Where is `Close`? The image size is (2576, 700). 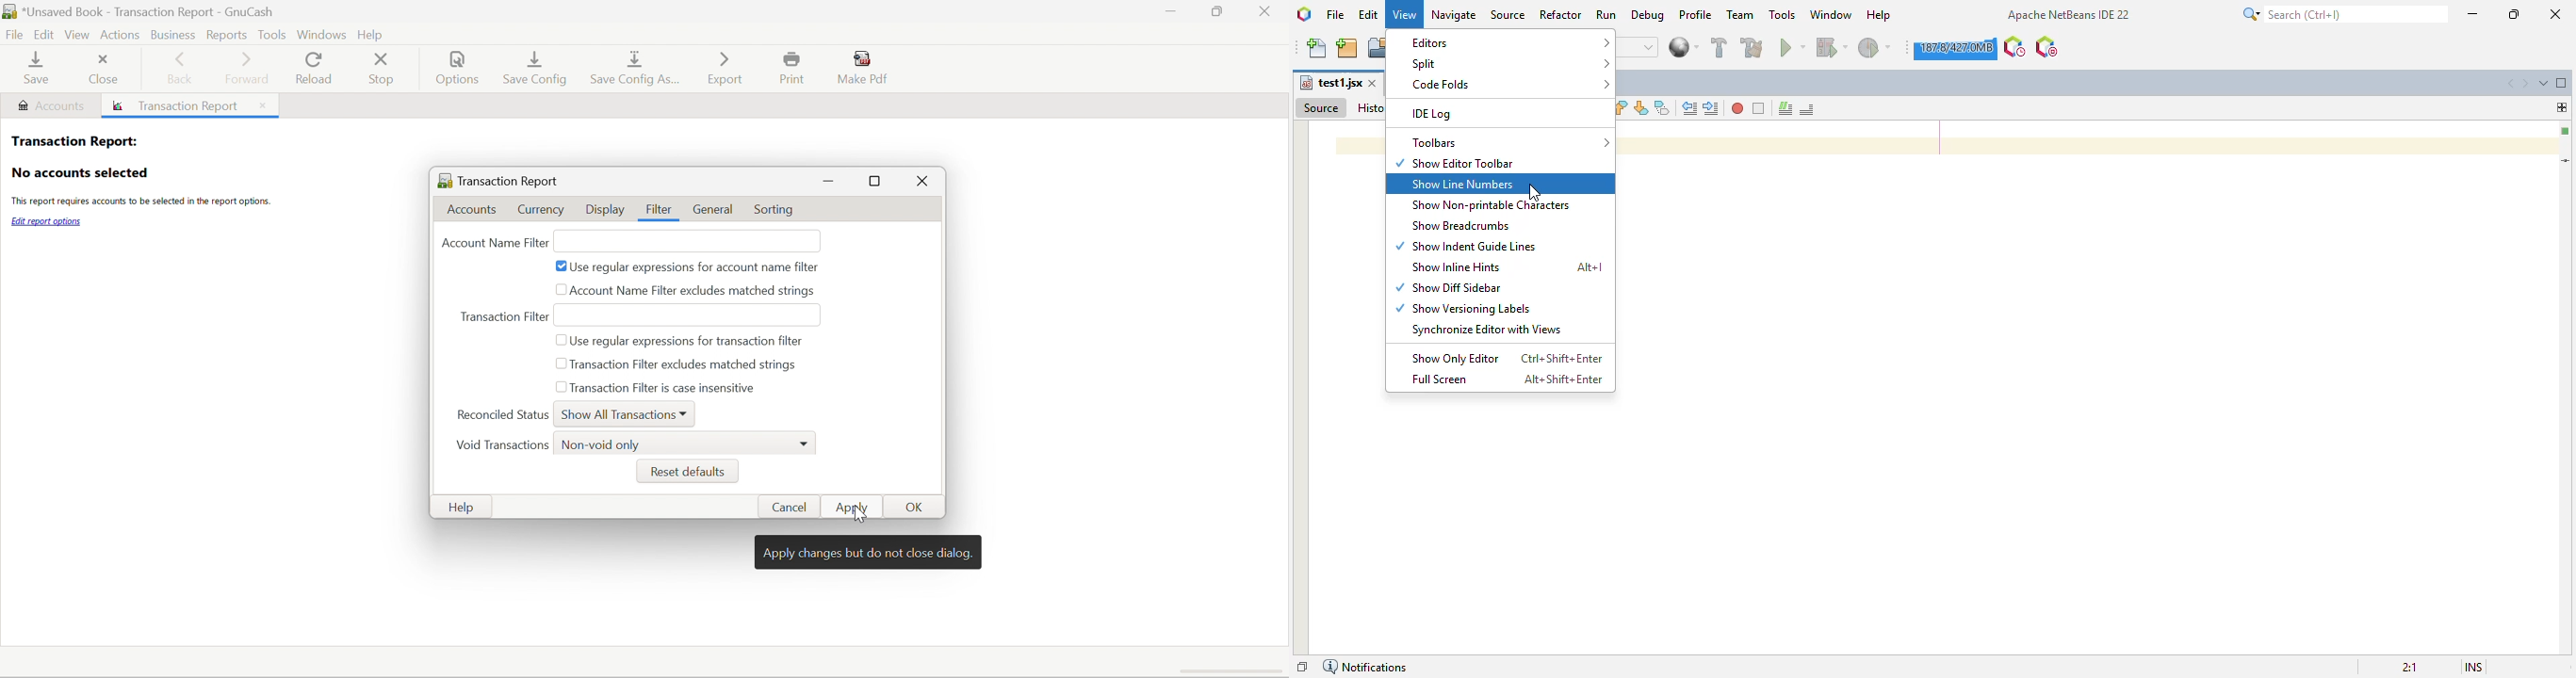 Close is located at coordinates (922, 183).